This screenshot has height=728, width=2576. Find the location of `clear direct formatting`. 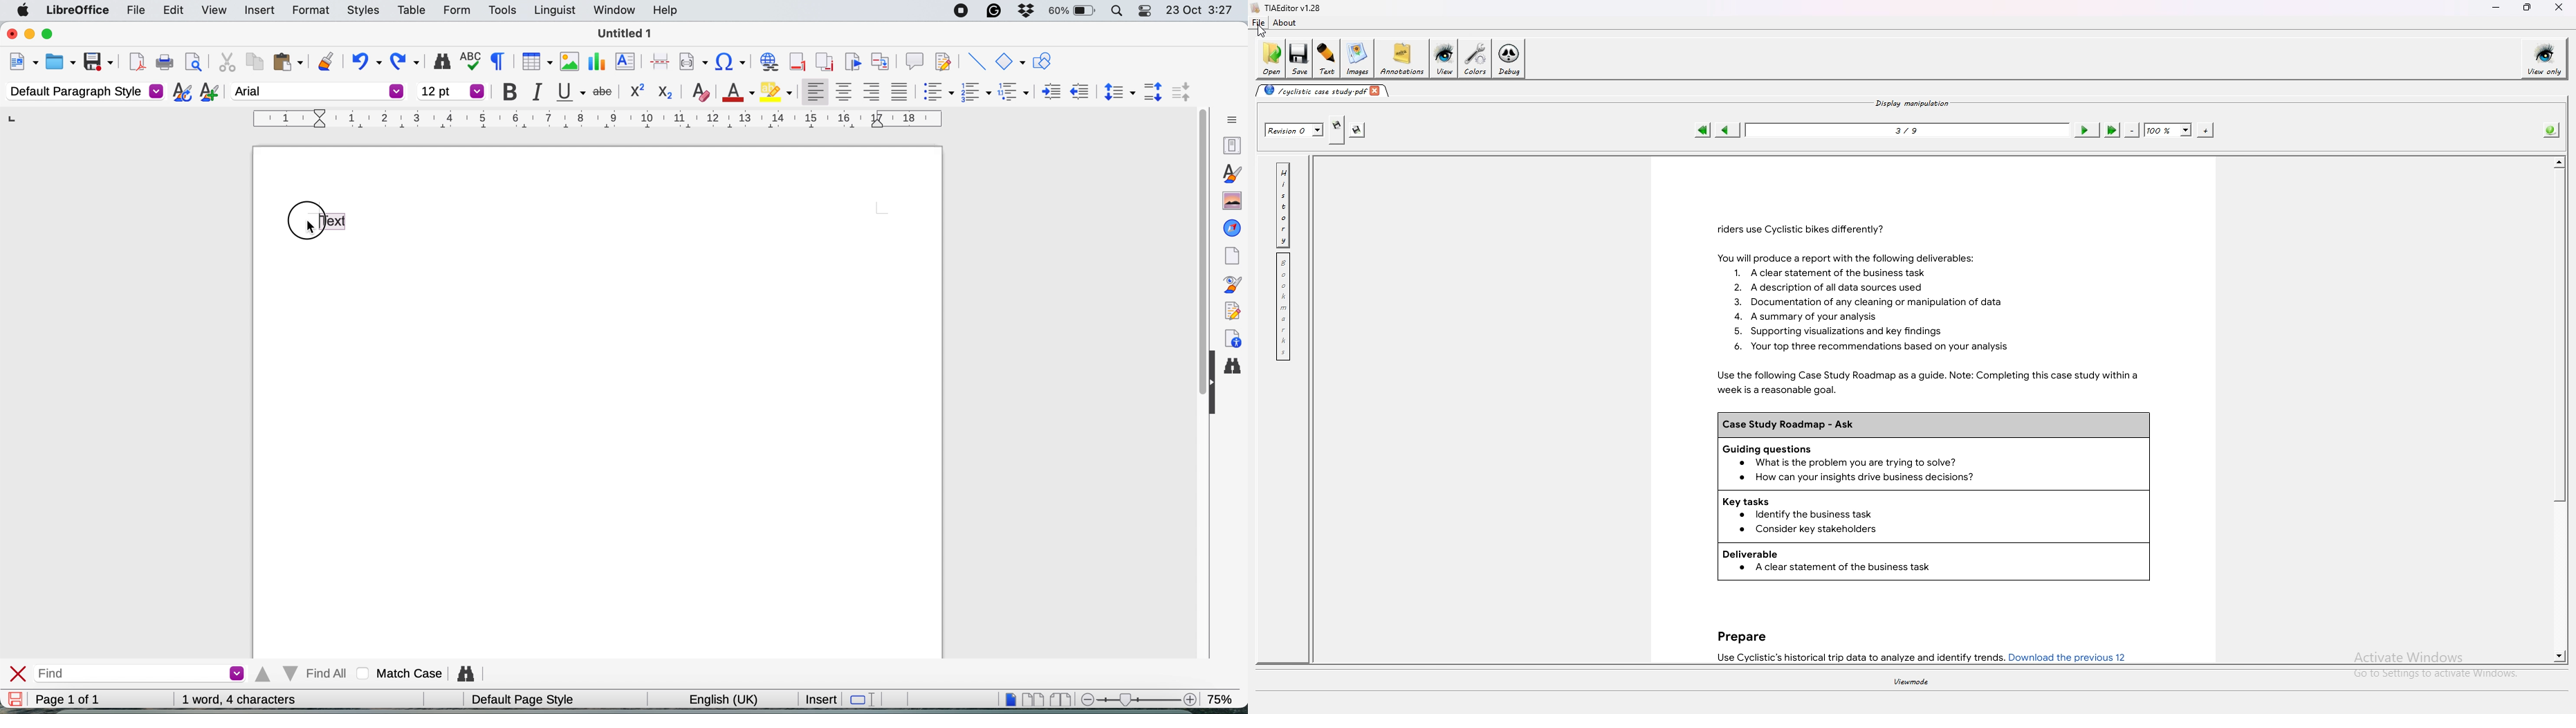

clear direct formatting is located at coordinates (701, 93).